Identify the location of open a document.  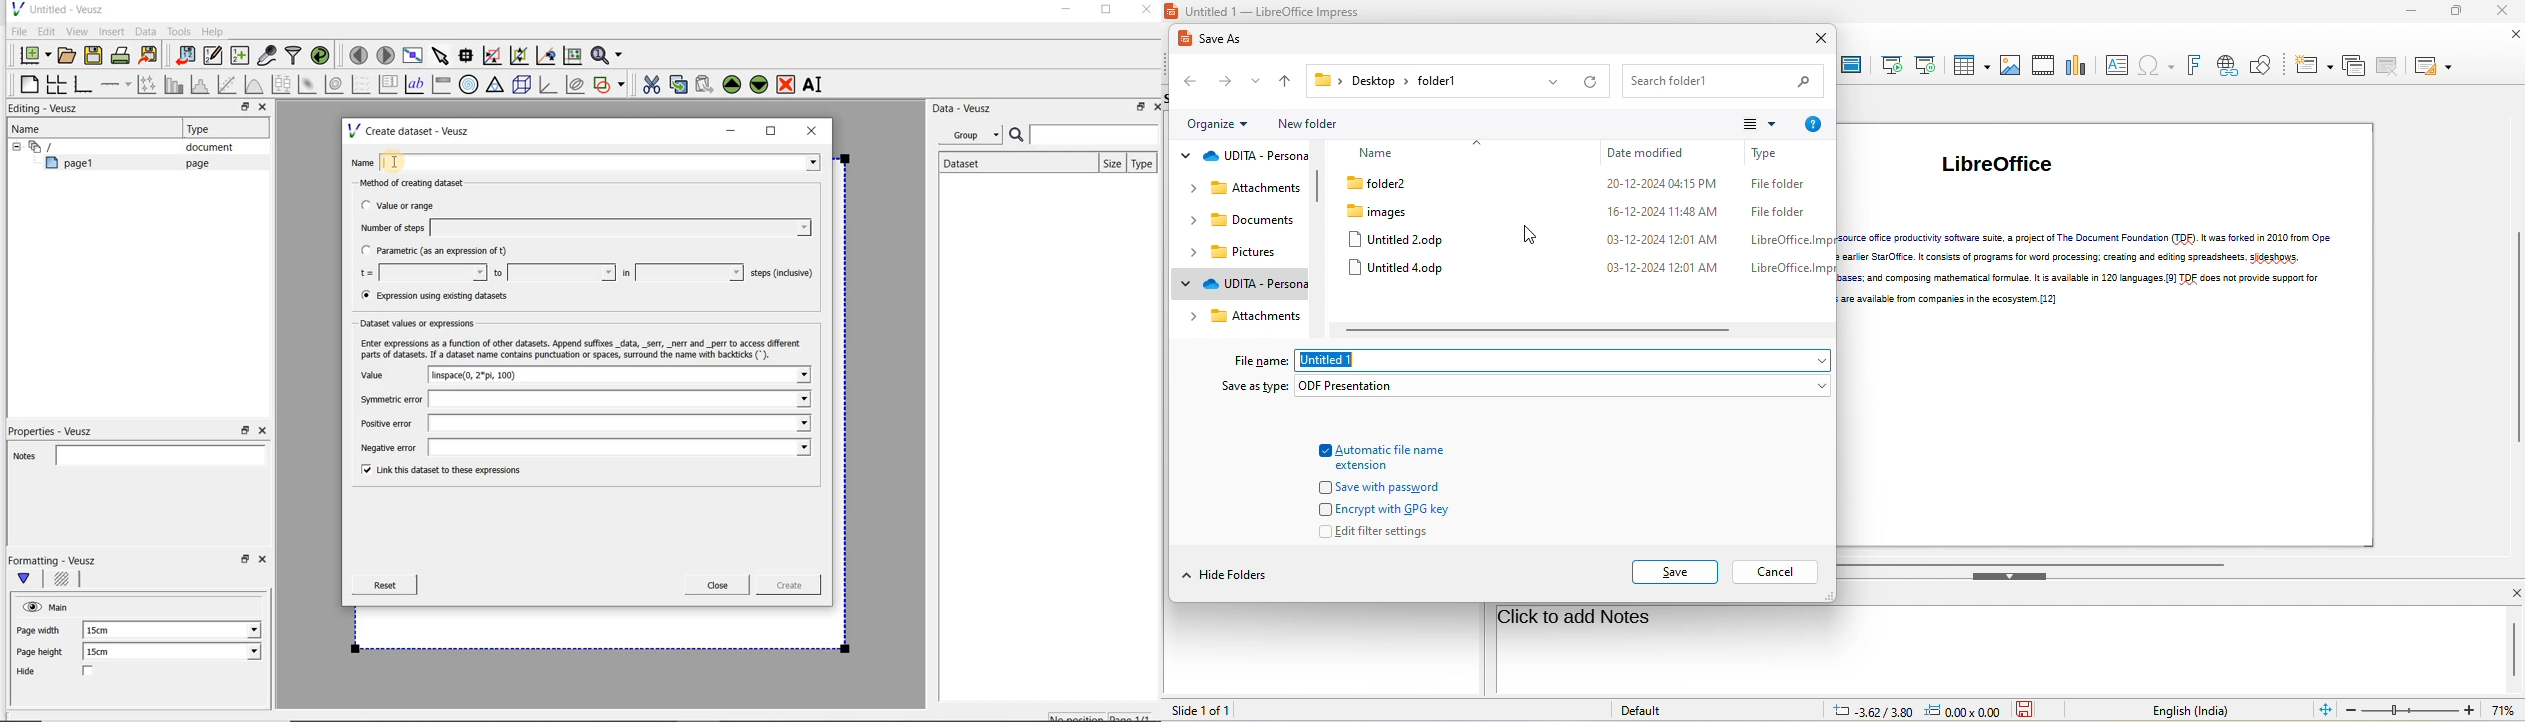
(68, 54).